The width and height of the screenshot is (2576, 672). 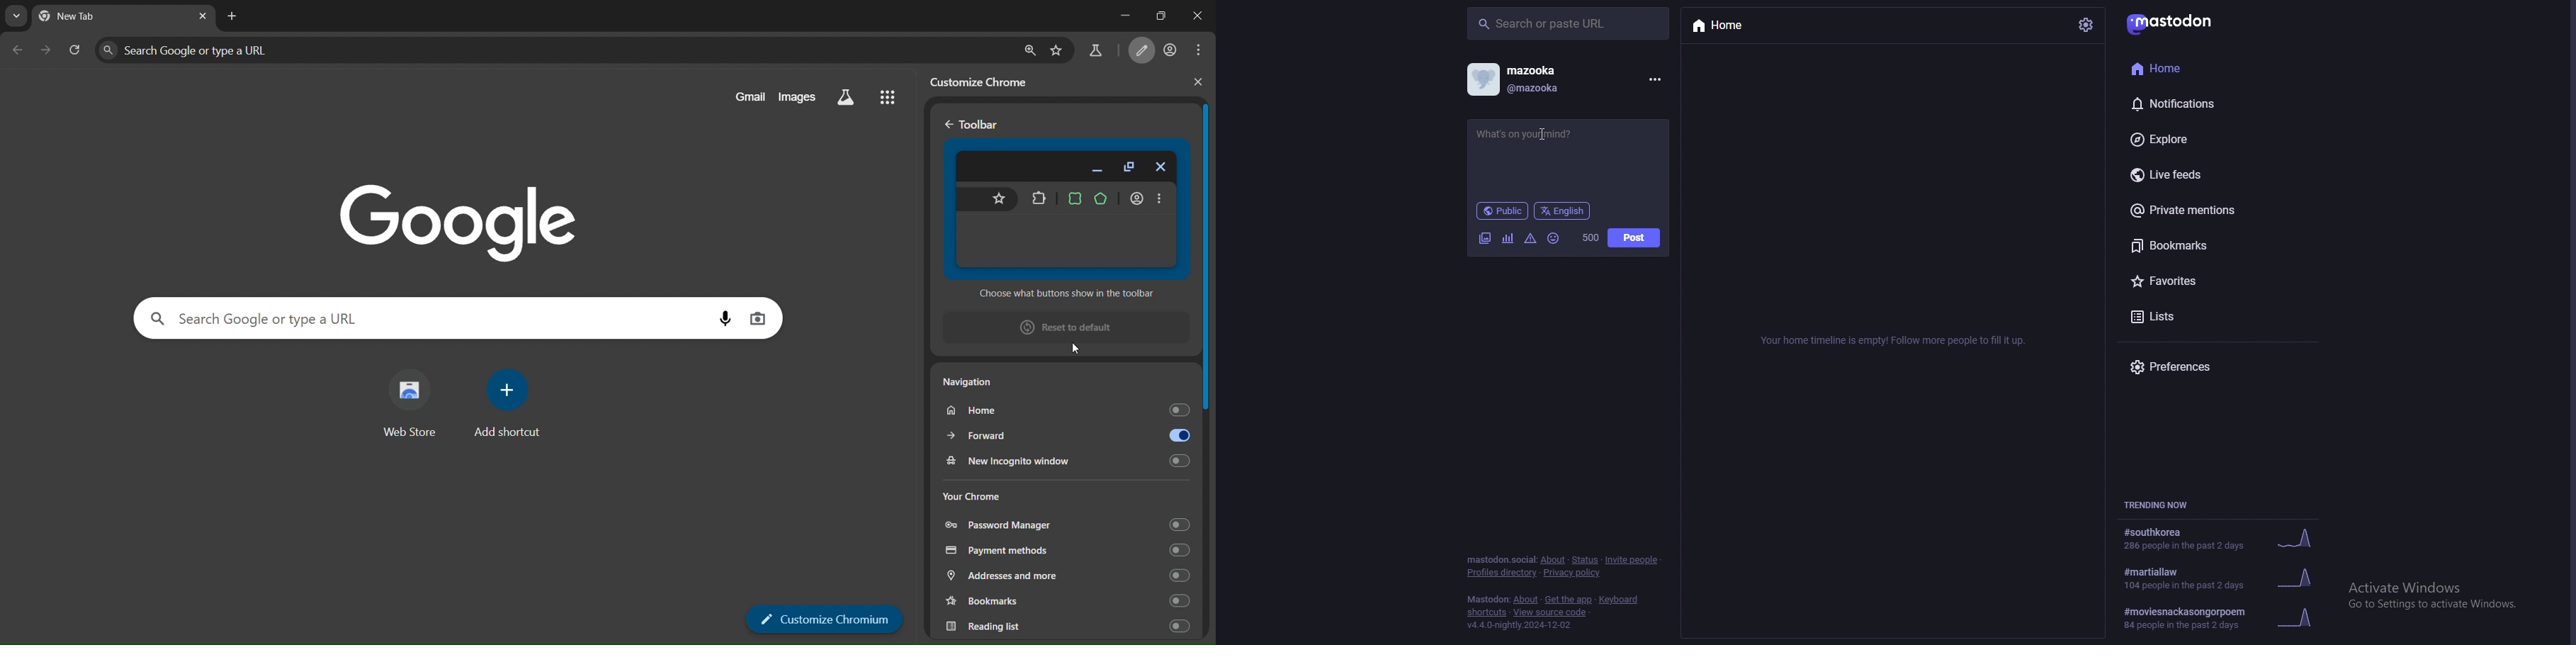 I want to click on voice search, so click(x=726, y=318).